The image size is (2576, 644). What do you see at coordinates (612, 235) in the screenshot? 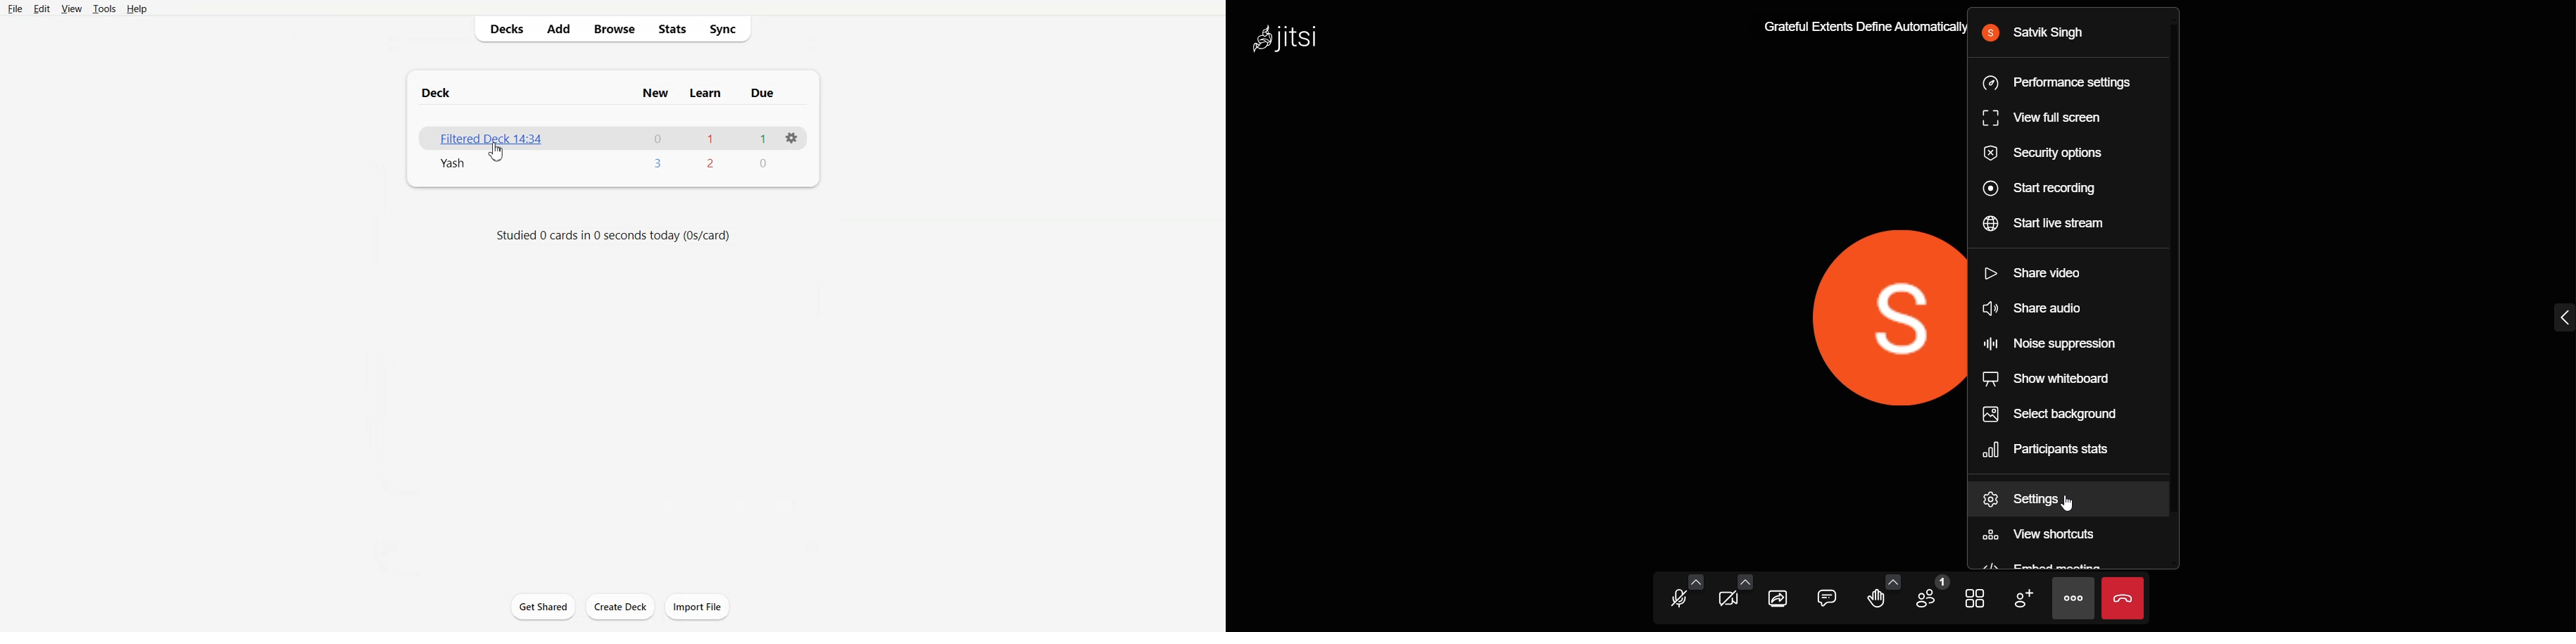
I see `Text 2` at bounding box center [612, 235].